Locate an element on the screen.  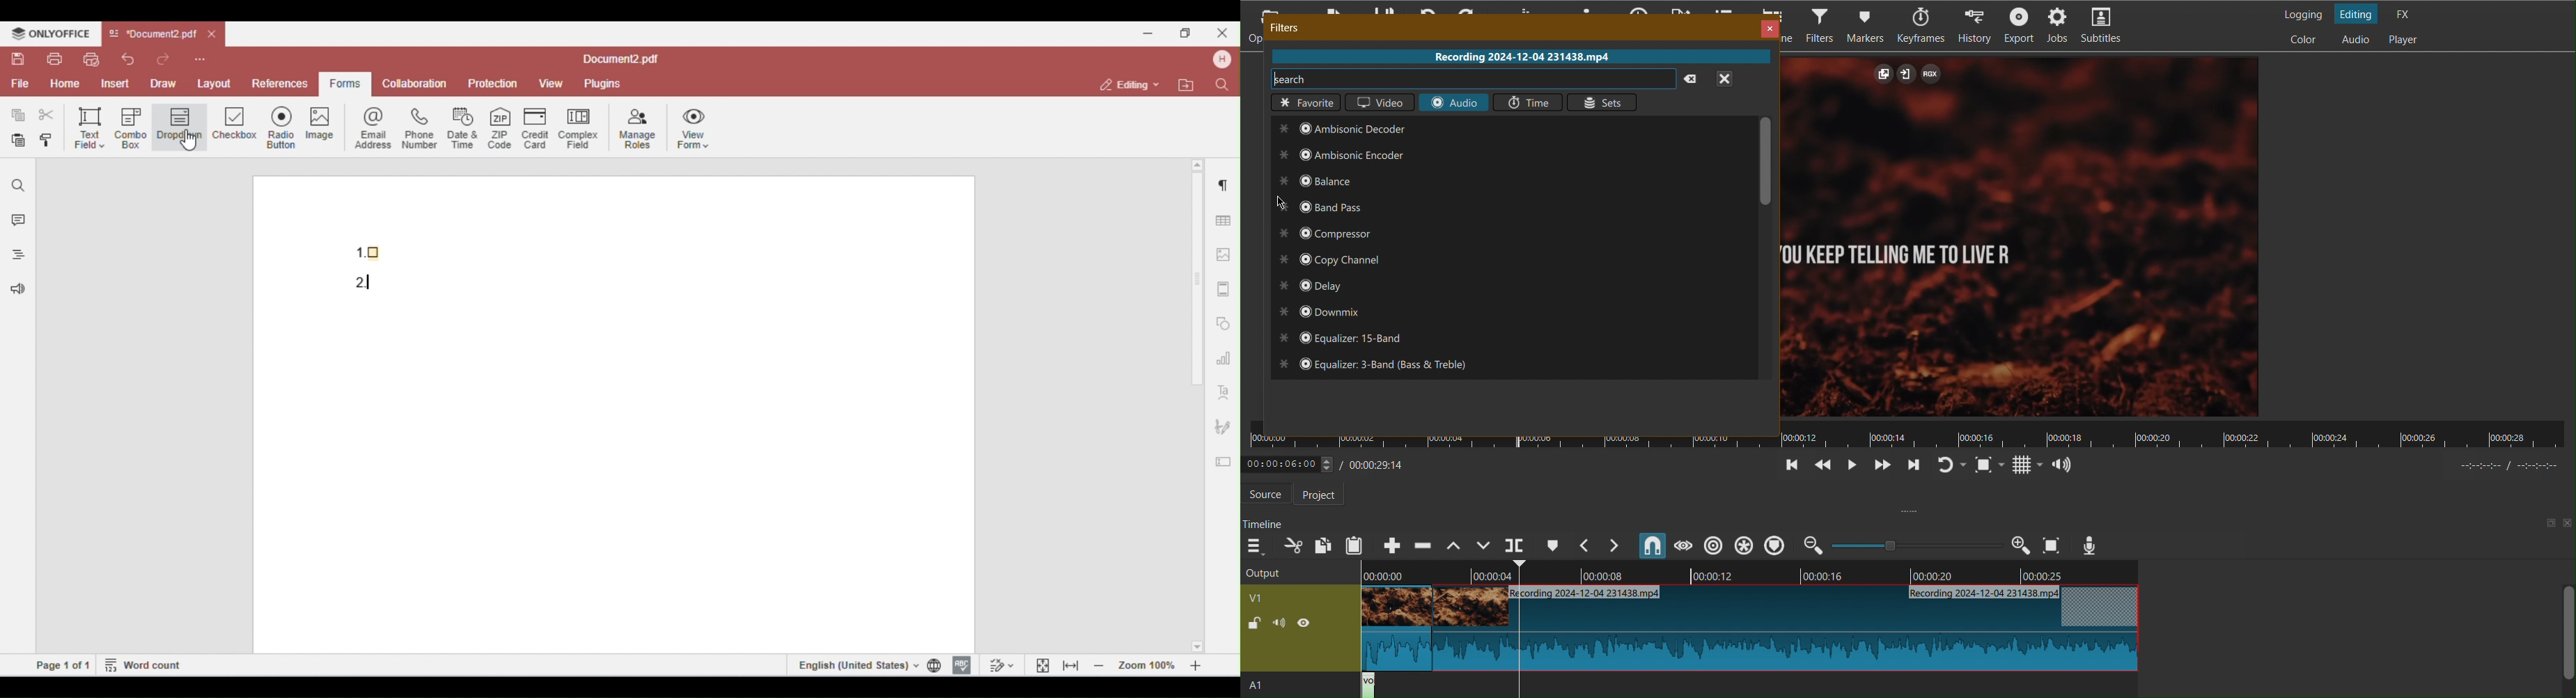
Jump Forward is located at coordinates (1912, 467).